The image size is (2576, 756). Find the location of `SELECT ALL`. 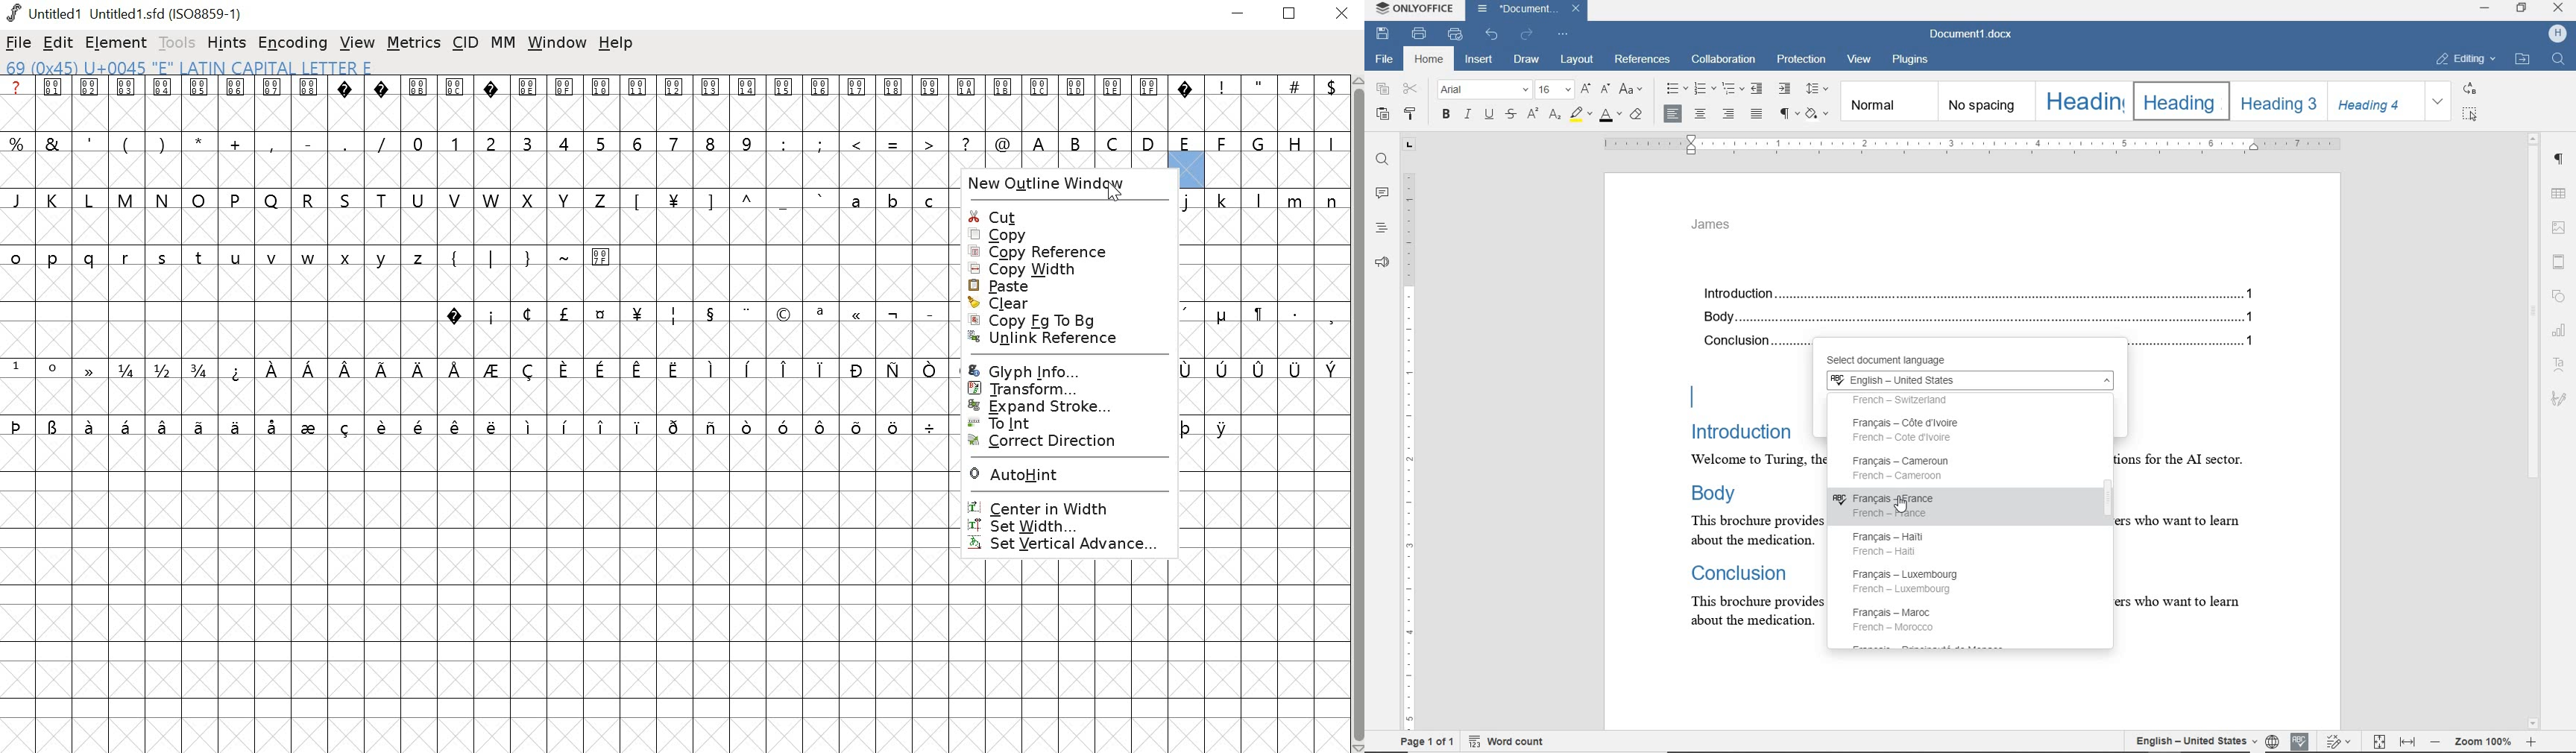

SELECT ALL is located at coordinates (2472, 114).